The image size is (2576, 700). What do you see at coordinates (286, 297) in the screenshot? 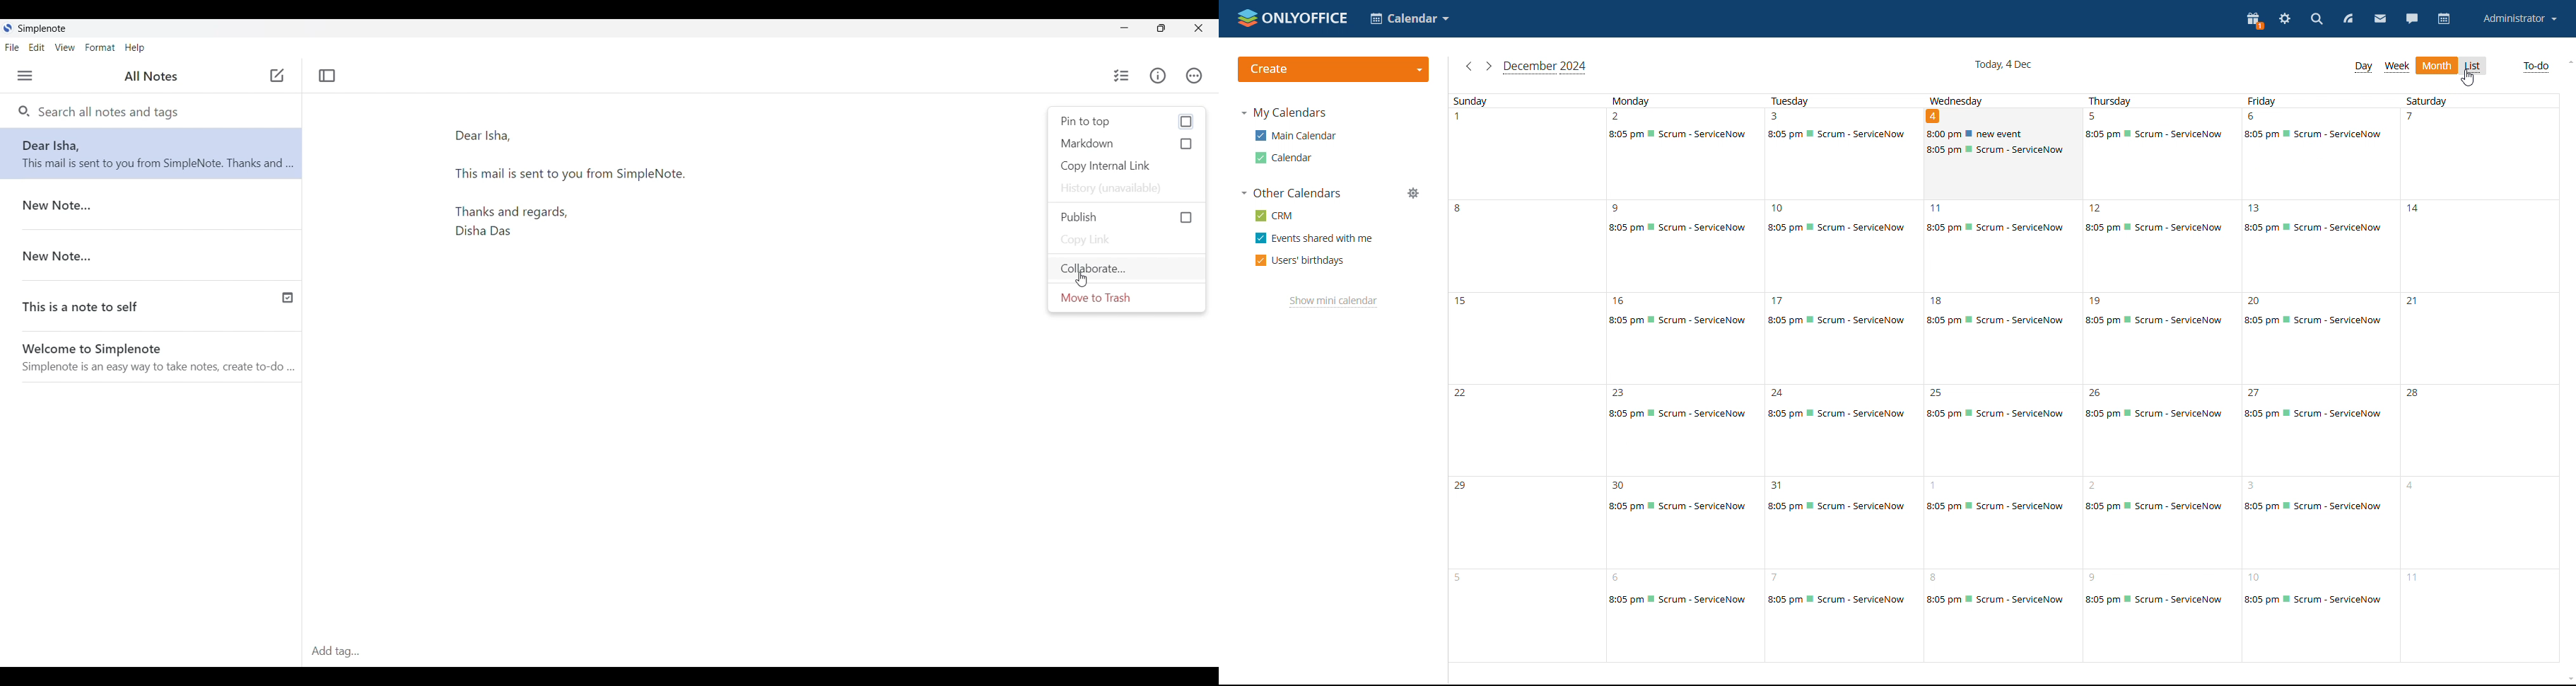
I see `published` at bounding box center [286, 297].